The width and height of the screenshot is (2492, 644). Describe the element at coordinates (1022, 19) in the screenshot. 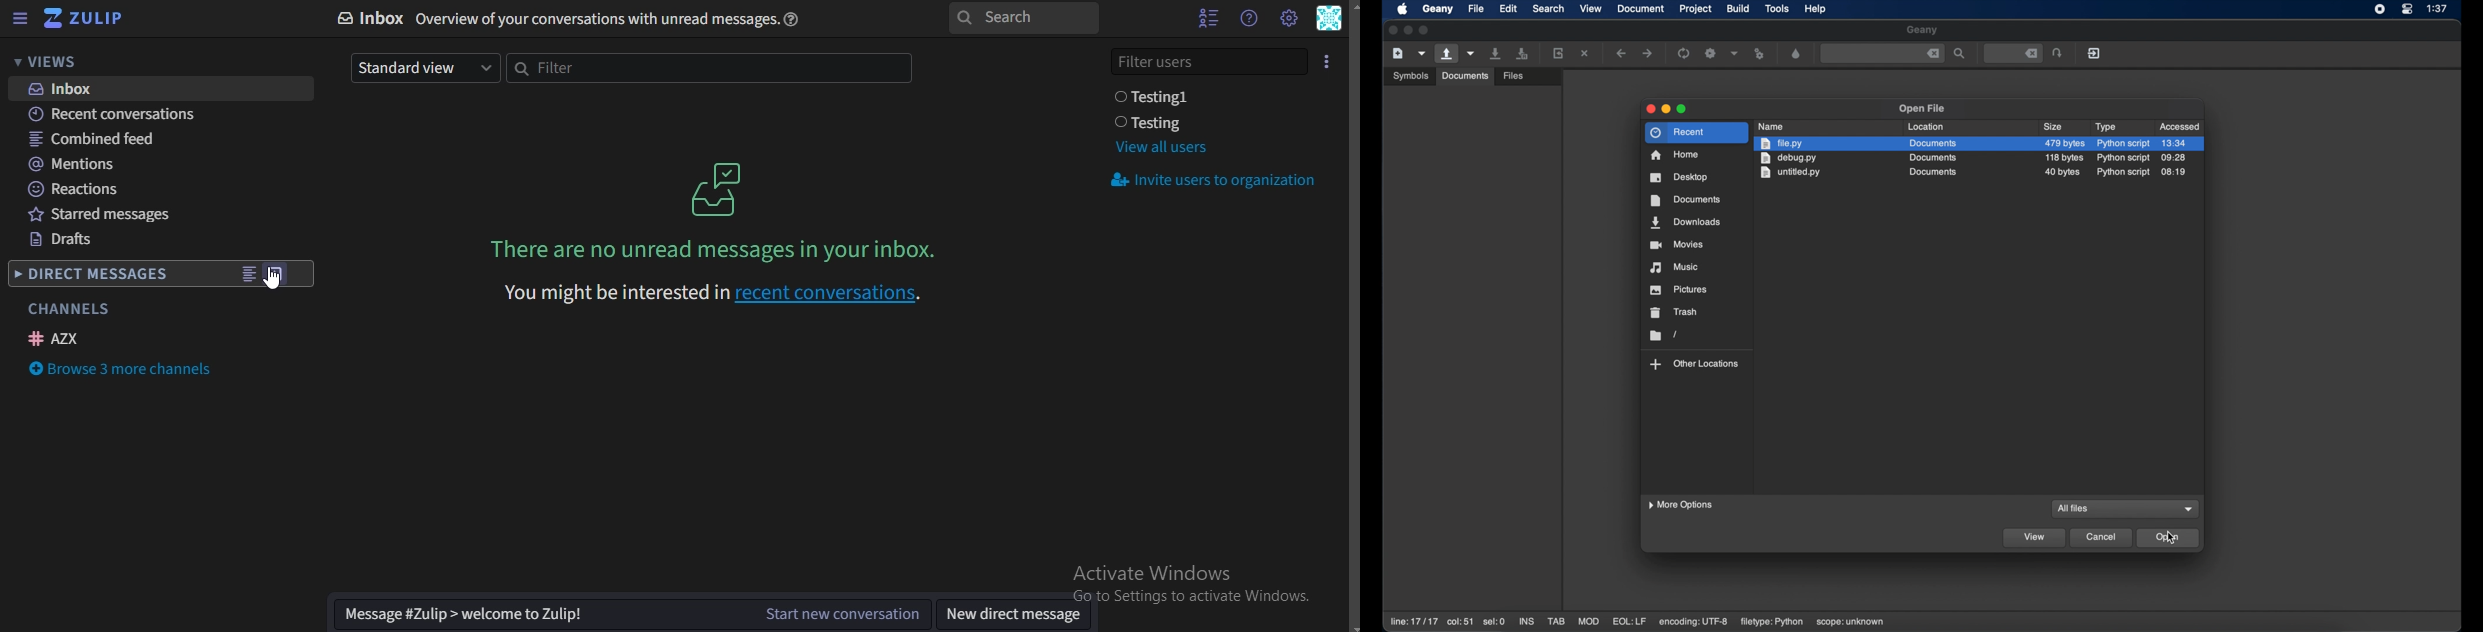

I see `search` at that location.